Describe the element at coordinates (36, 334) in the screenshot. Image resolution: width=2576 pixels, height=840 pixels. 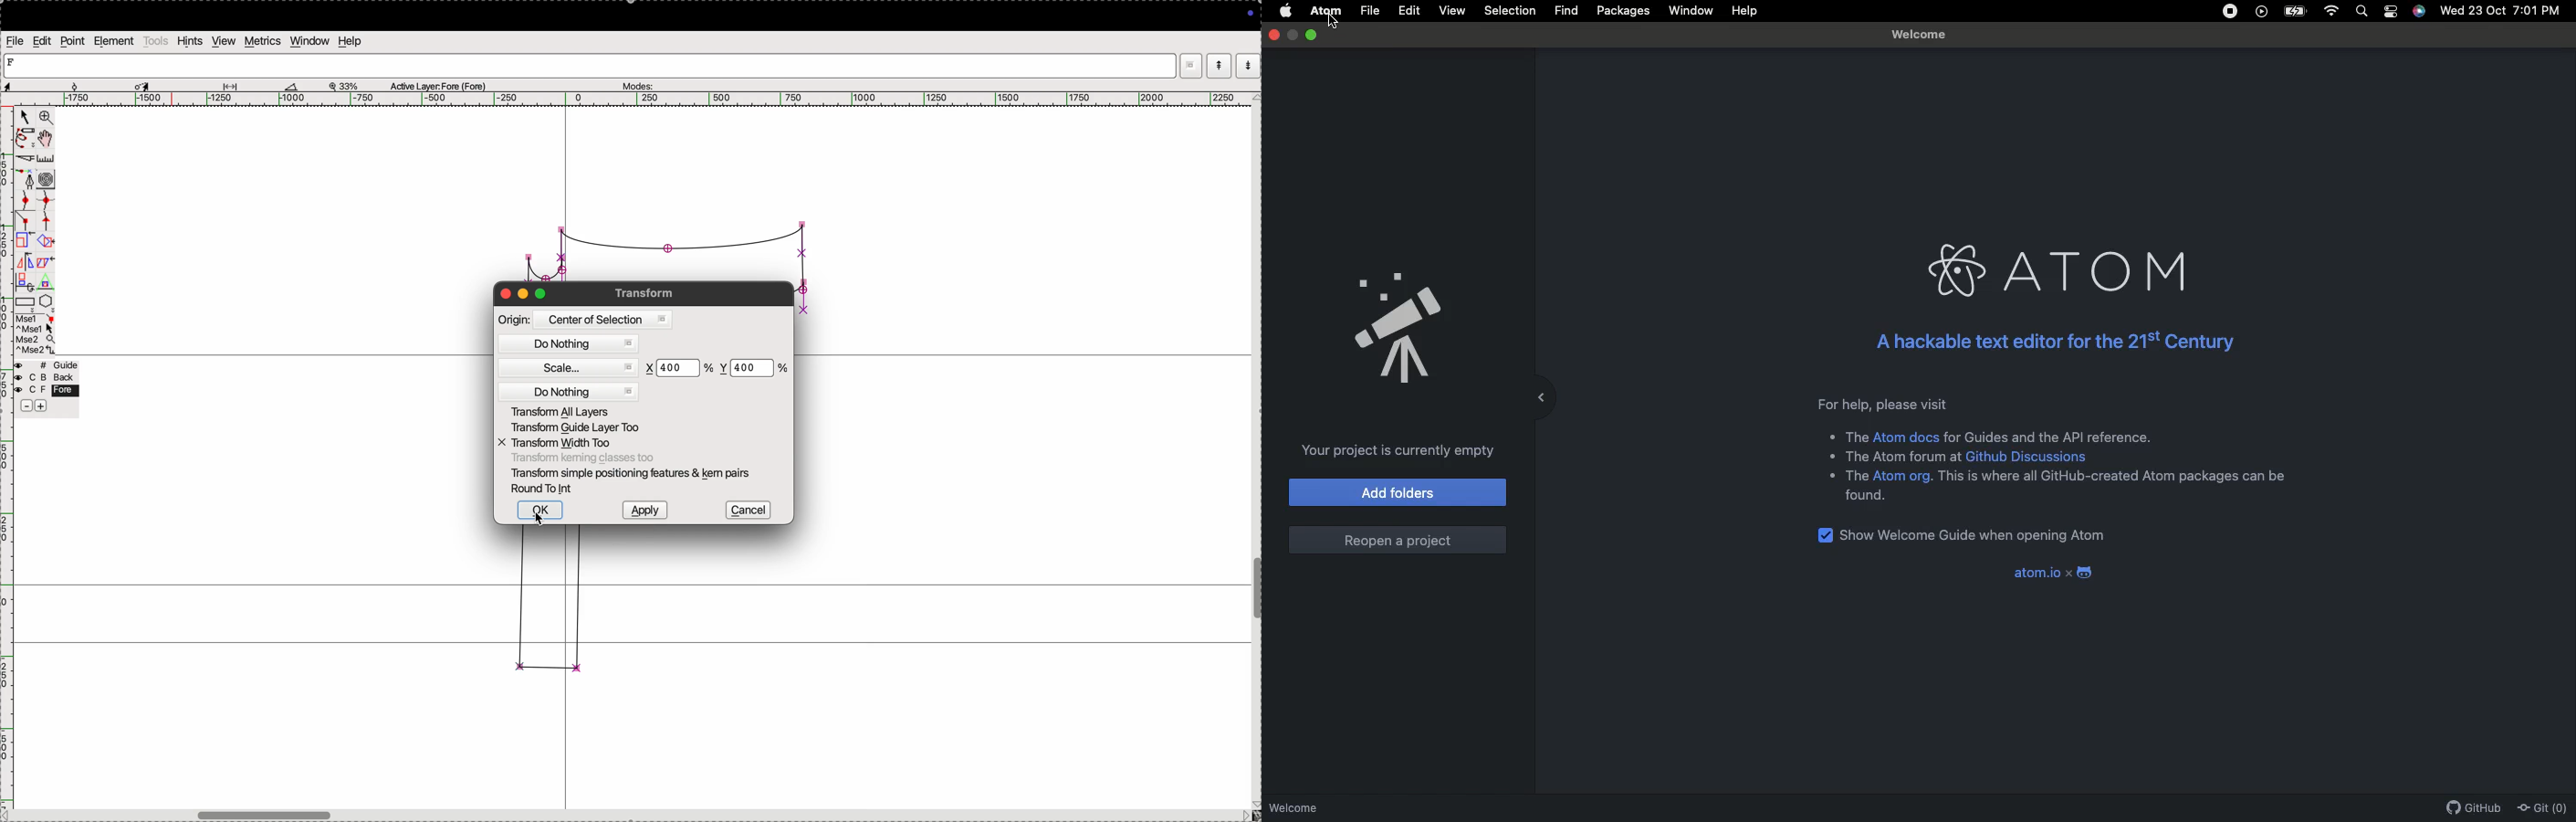
I see `mse ` at that location.